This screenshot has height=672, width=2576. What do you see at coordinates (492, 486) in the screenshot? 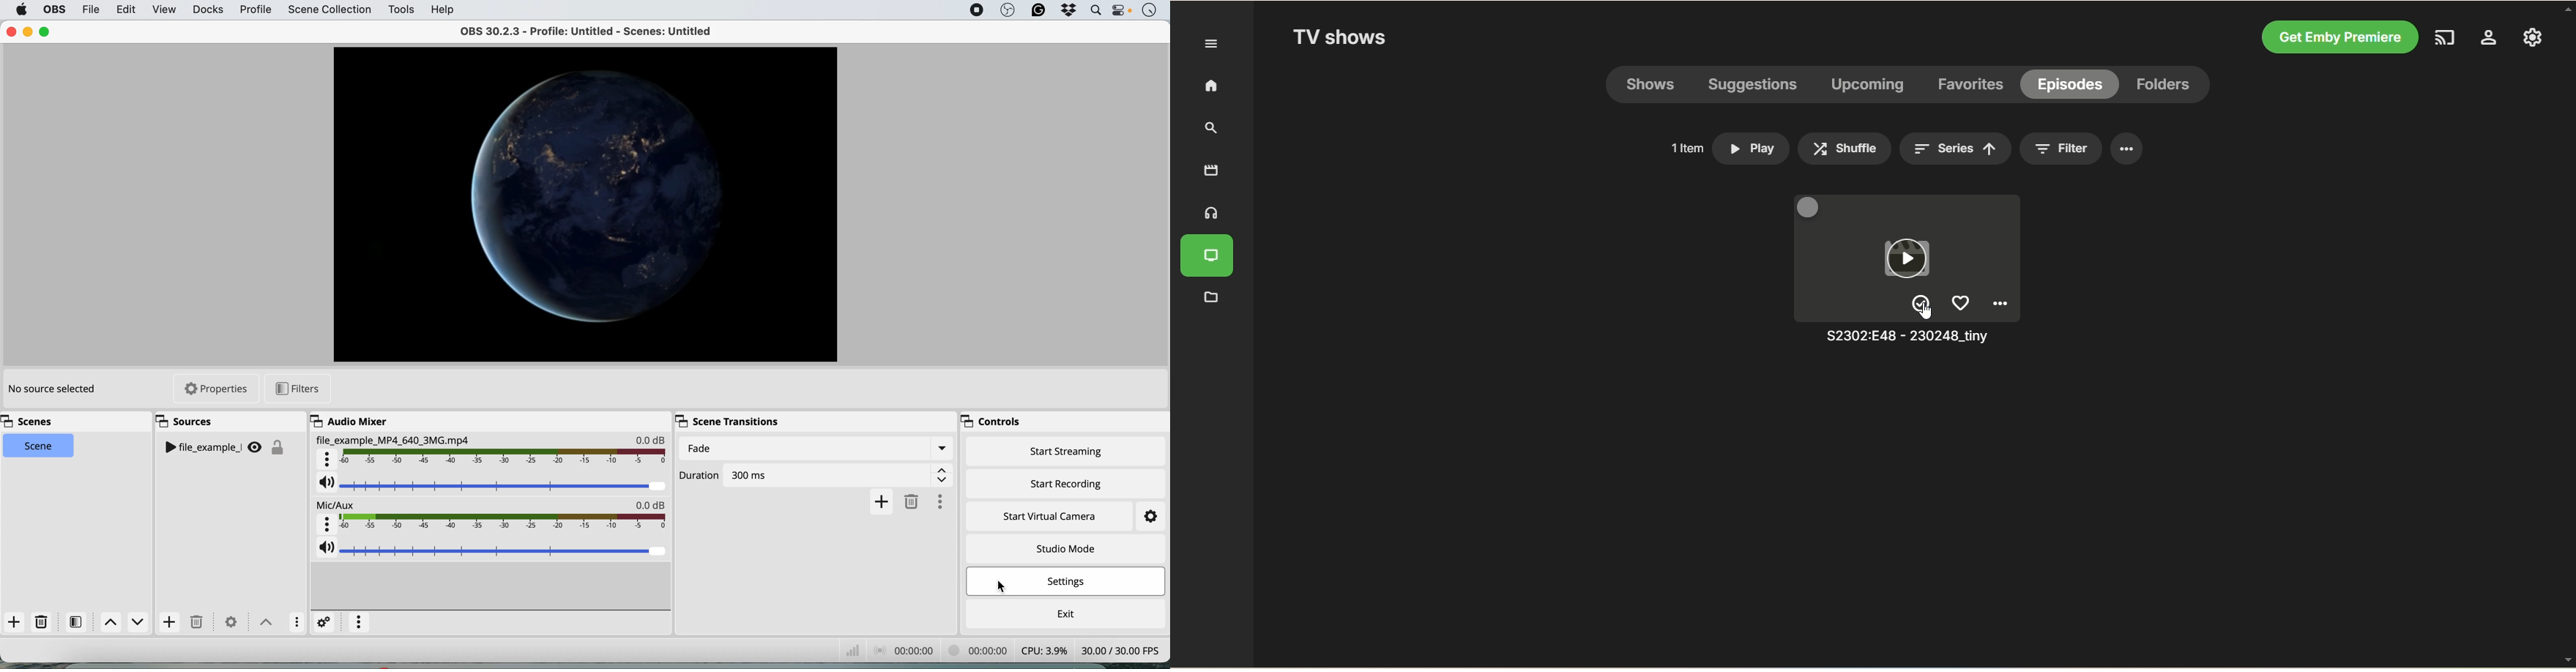
I see `source audio volume` at bounding box center [492, 486].